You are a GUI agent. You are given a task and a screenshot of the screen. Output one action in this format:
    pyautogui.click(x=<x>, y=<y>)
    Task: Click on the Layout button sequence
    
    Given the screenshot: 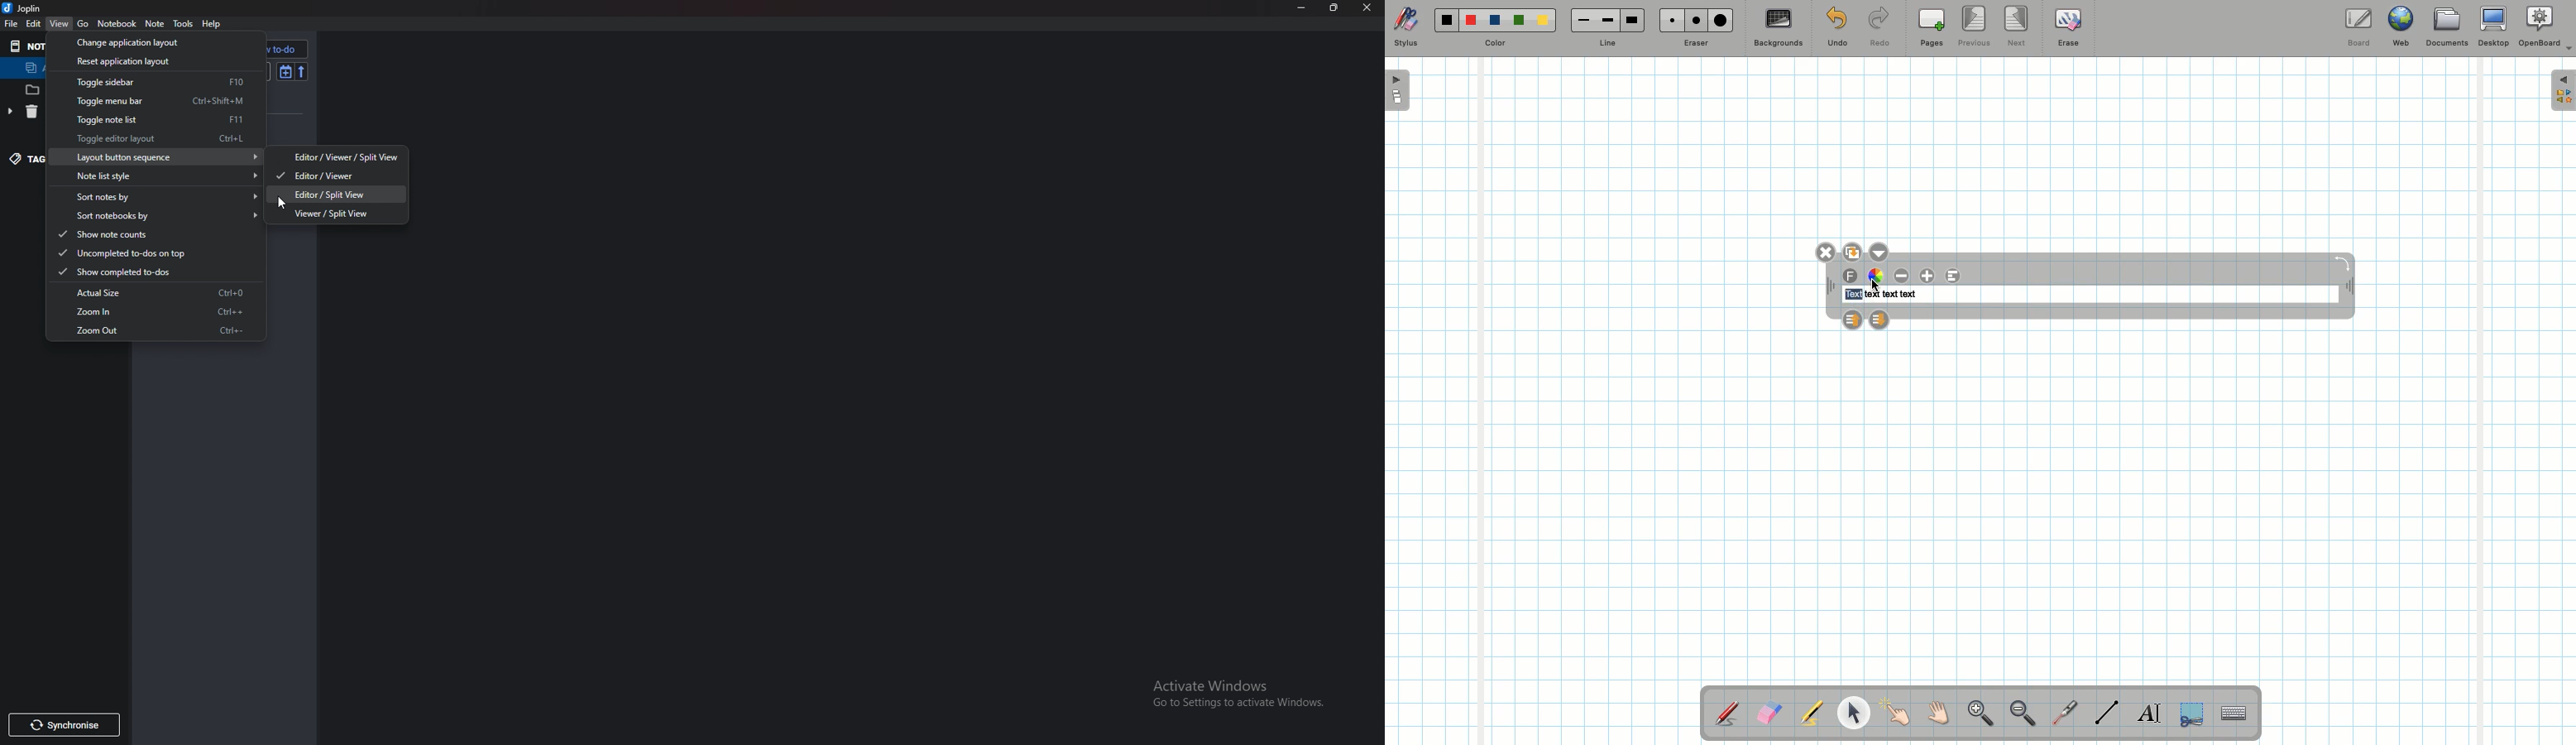 What is the action you would take?
    pyautogui.click(x=156, y=157)
    